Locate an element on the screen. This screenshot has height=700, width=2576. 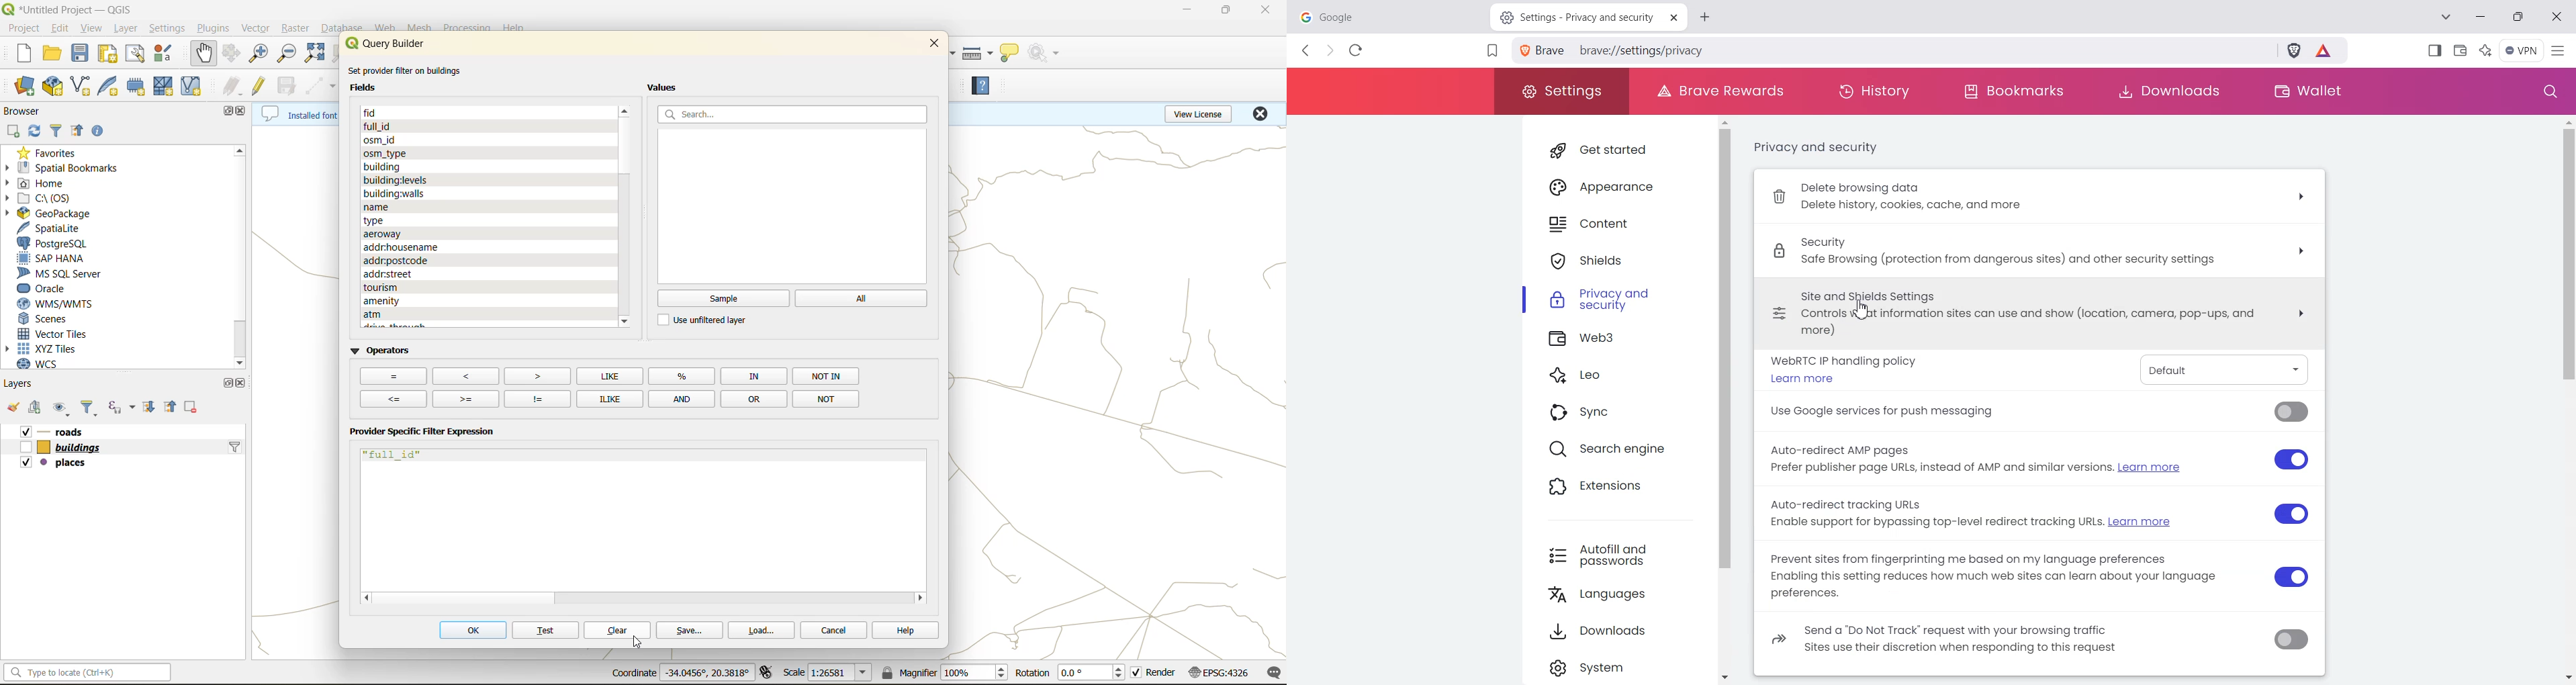
maximize is located at coordinates (226, 111).